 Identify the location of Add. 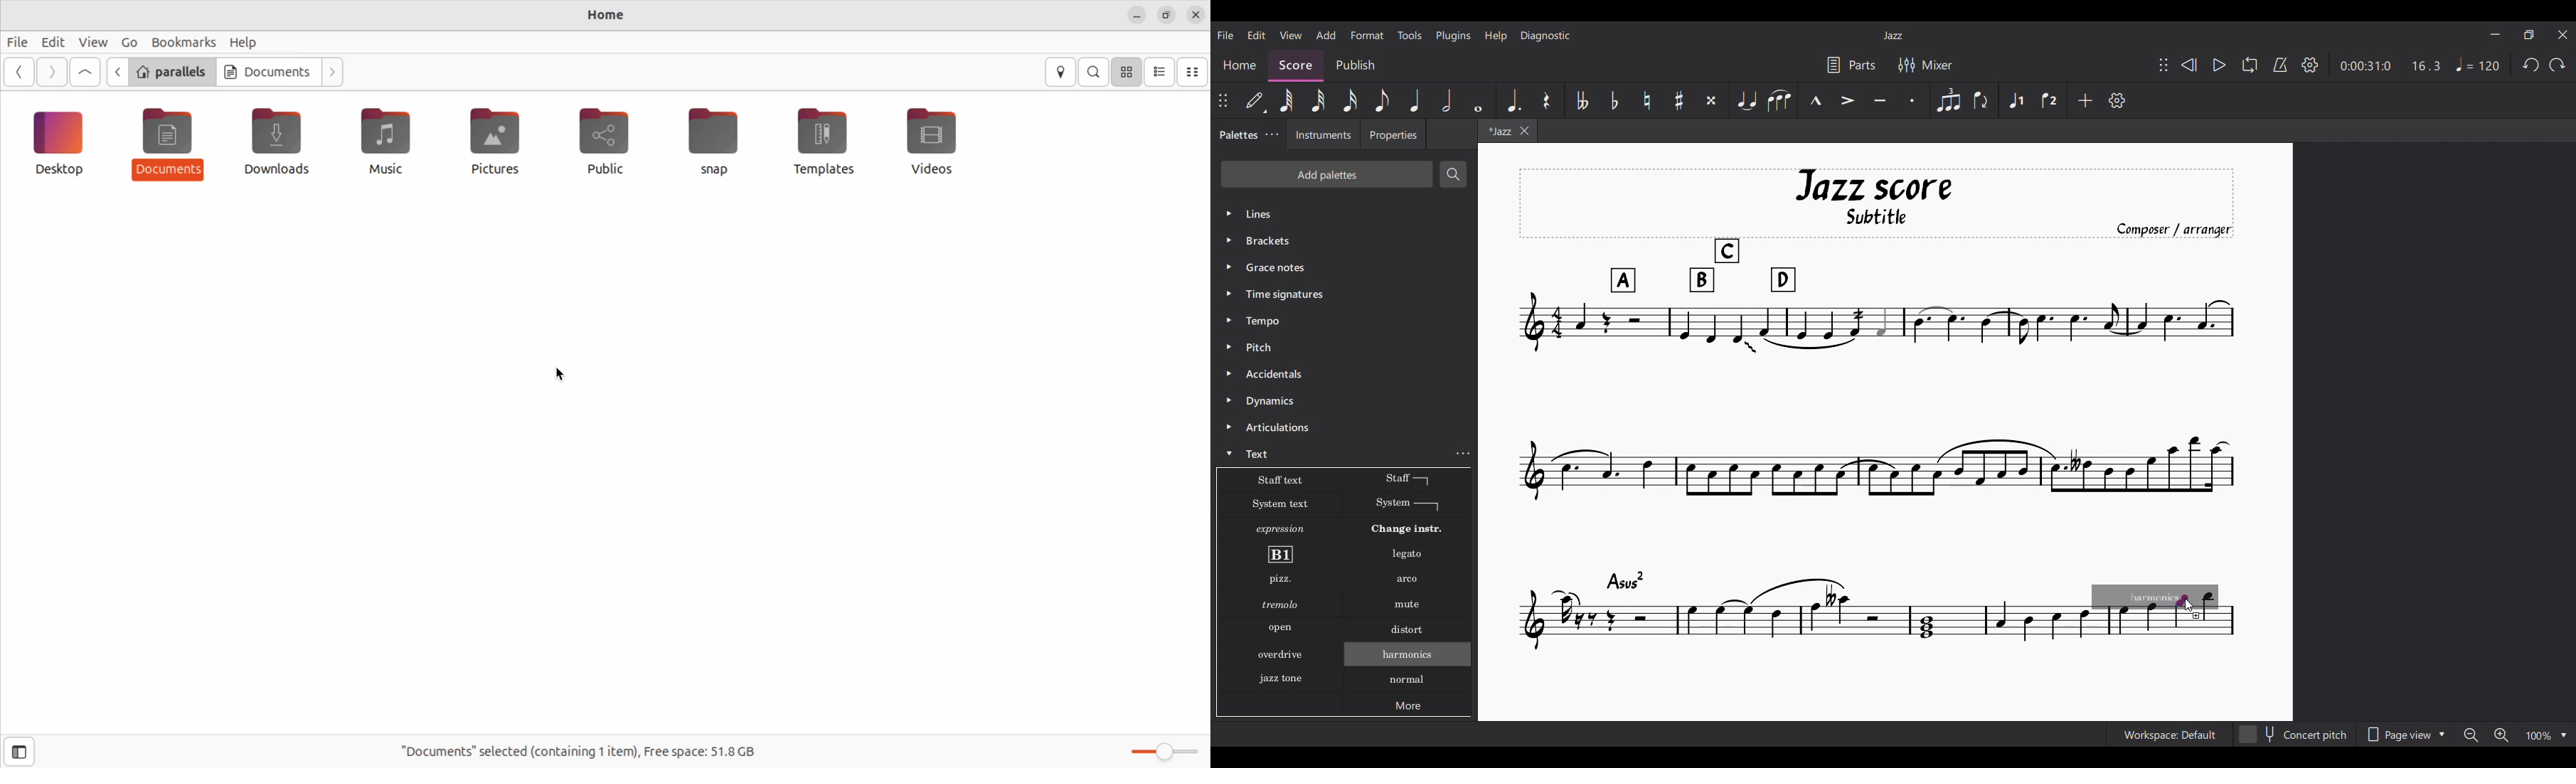
(2085, 100).